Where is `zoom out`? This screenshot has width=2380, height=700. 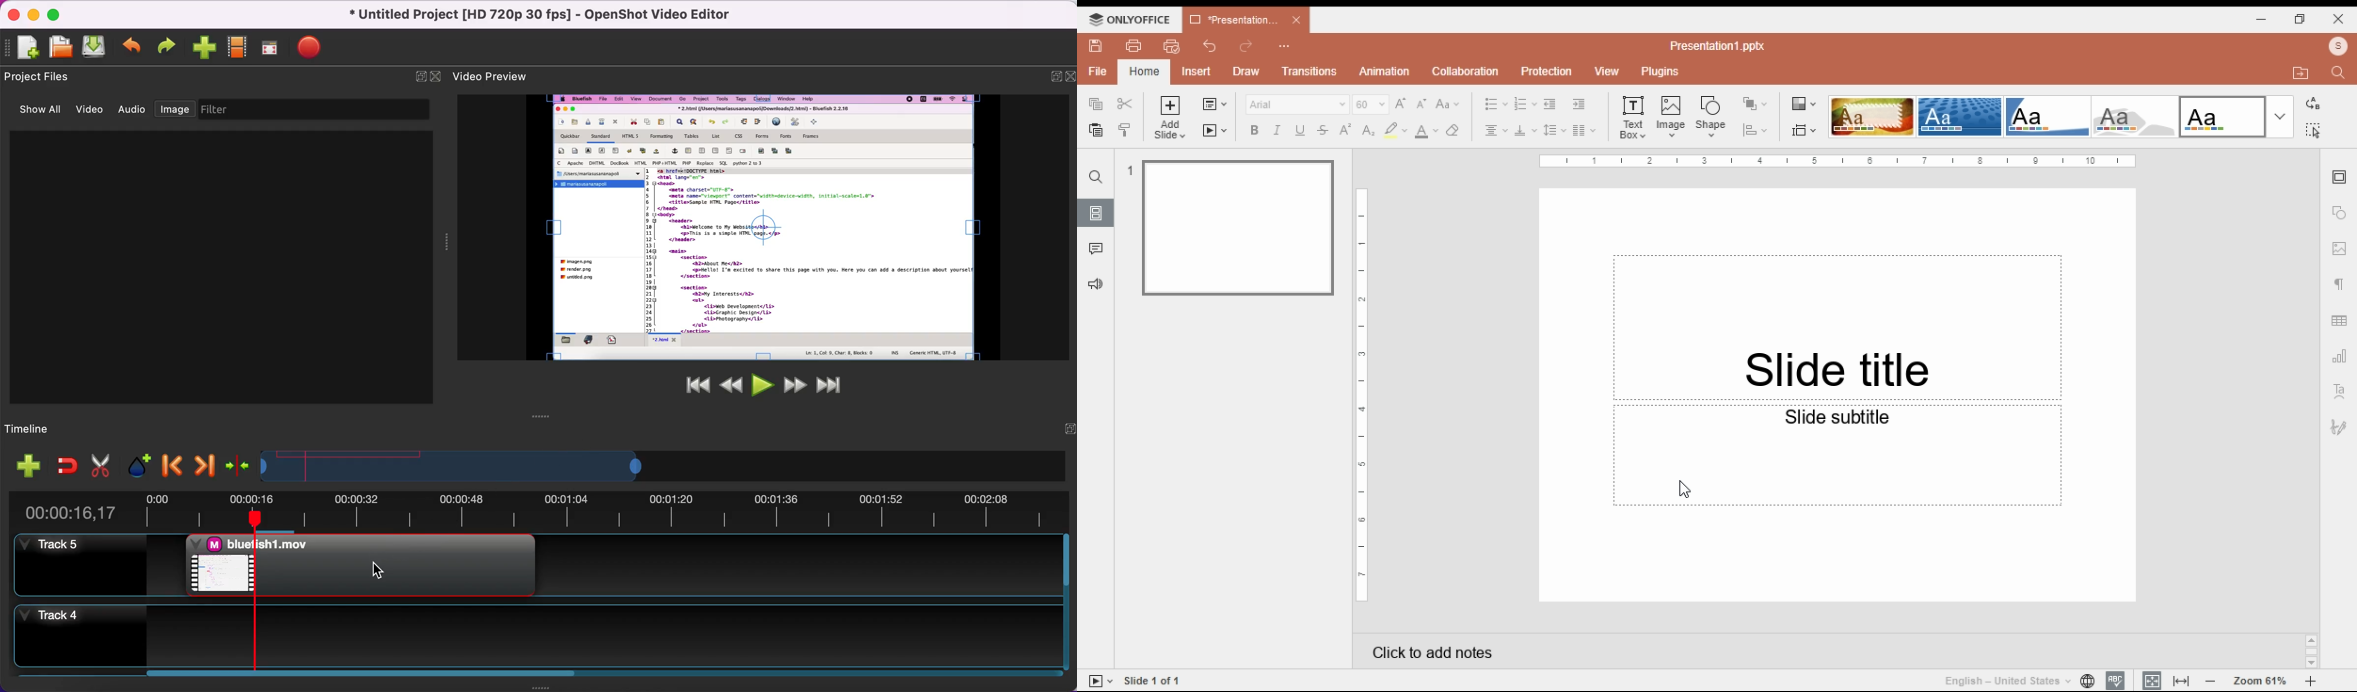
zoom out is located at coordinates (2211, 680).